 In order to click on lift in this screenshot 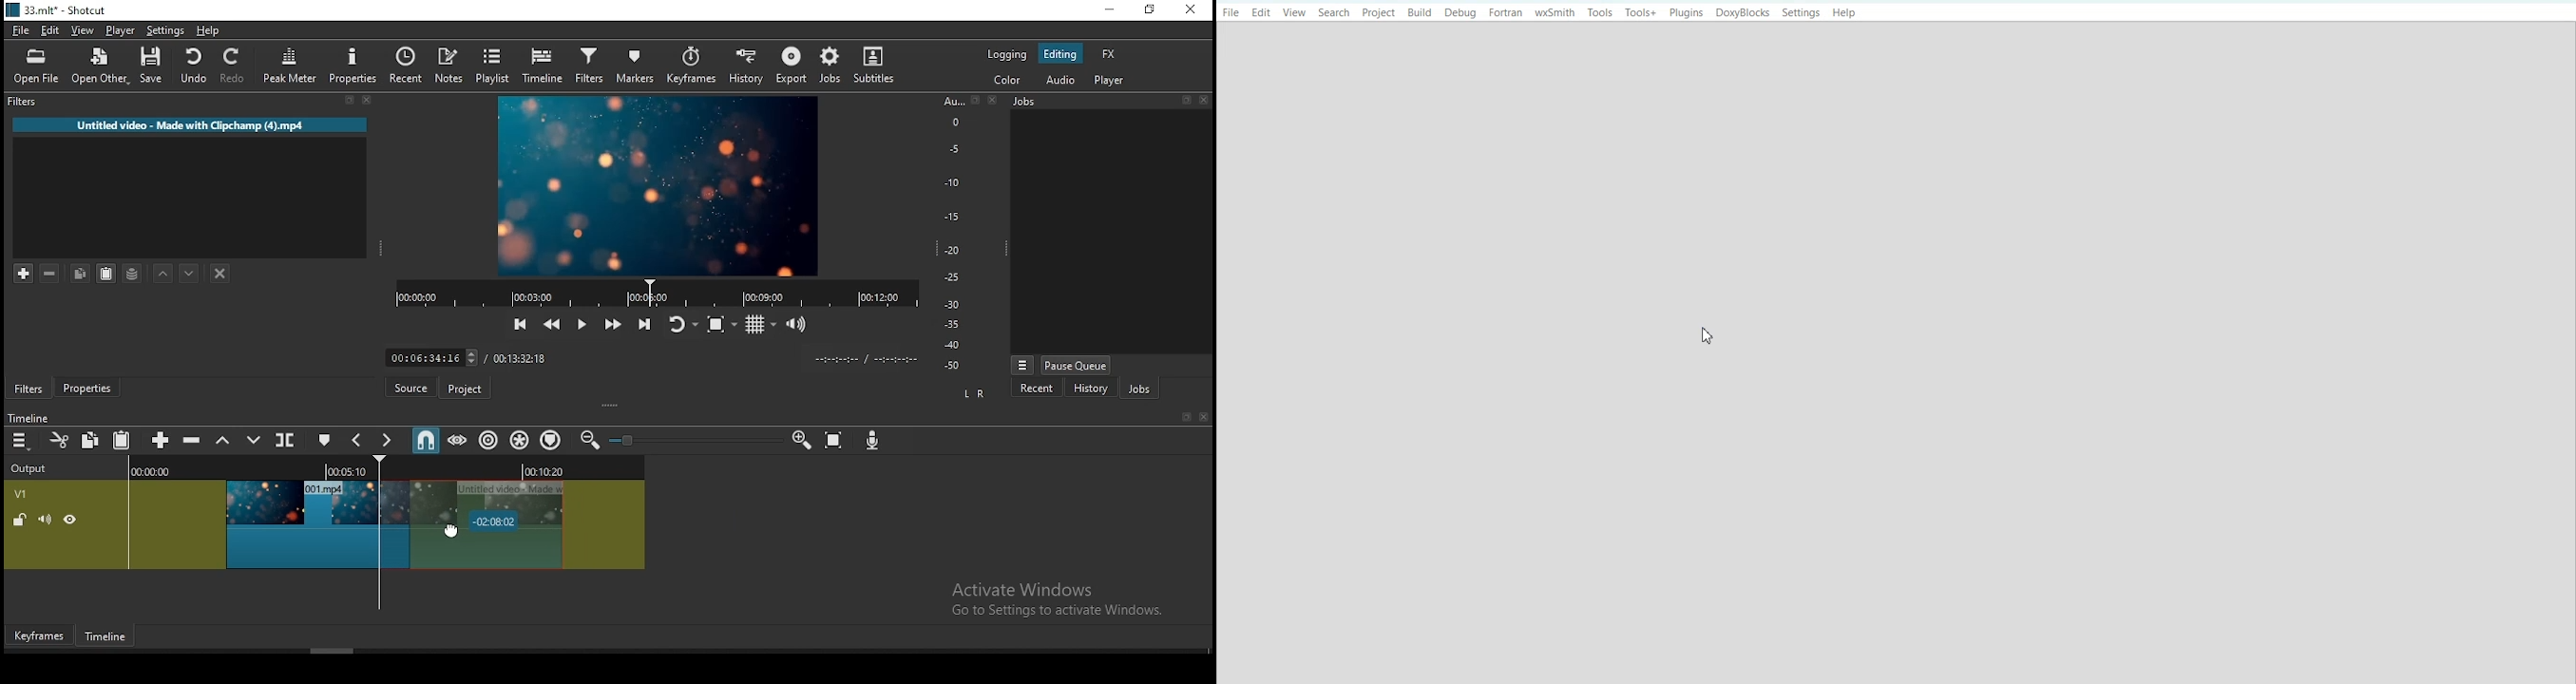, I will do `click(223, 441)`.